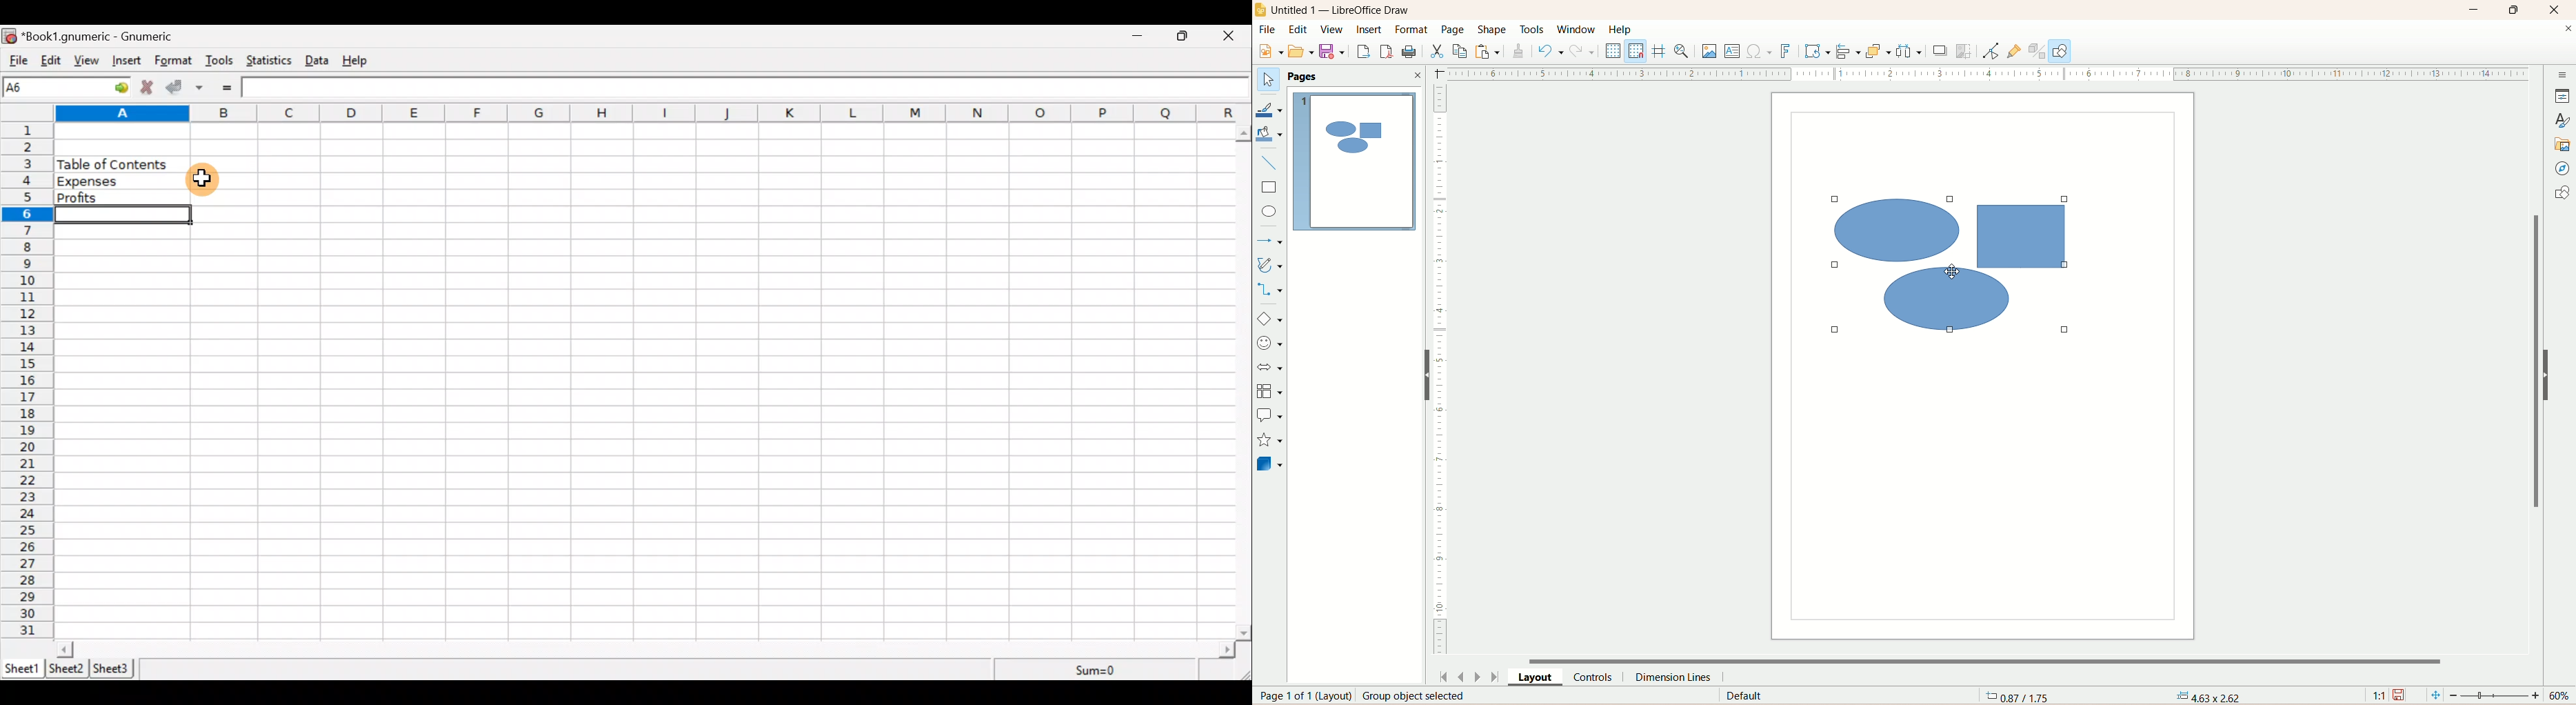 Image resolution: width=2576 pixels, height=728 pixels. What do you see at coordinates (1245, 633) in the screenshot?
I see `scroll down` at bounding box center [1245, 633].